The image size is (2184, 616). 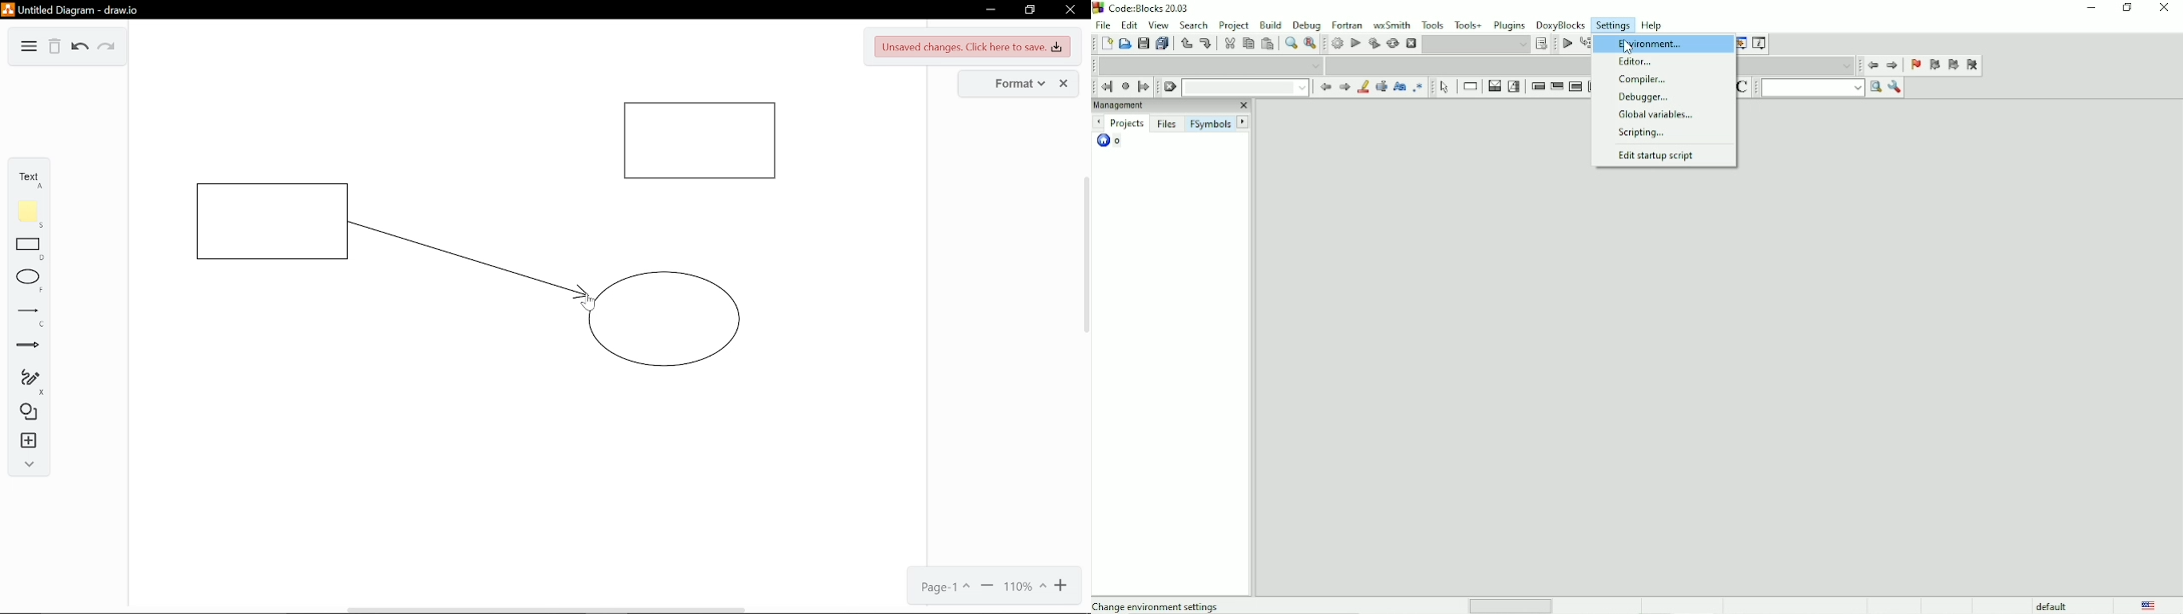 I want to click on Environment.., so click(x=1647, y=44).